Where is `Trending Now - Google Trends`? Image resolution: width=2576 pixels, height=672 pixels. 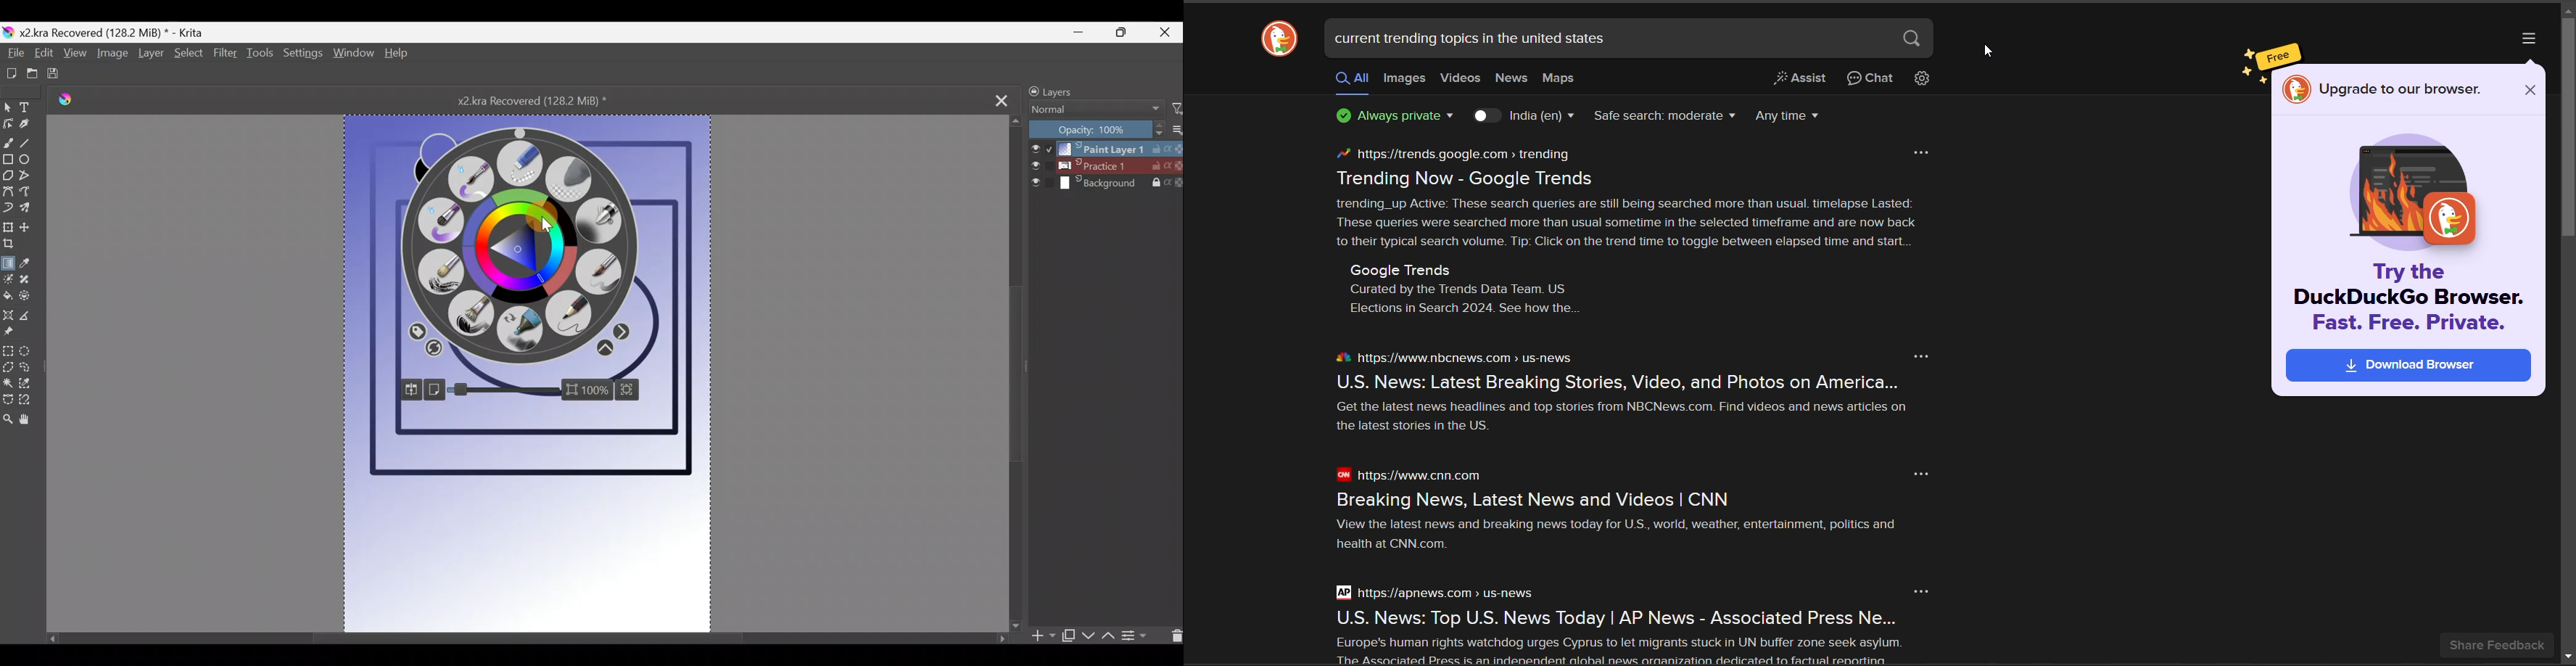
Trending Now - Google Trends is located at coordinates (1471, 180).